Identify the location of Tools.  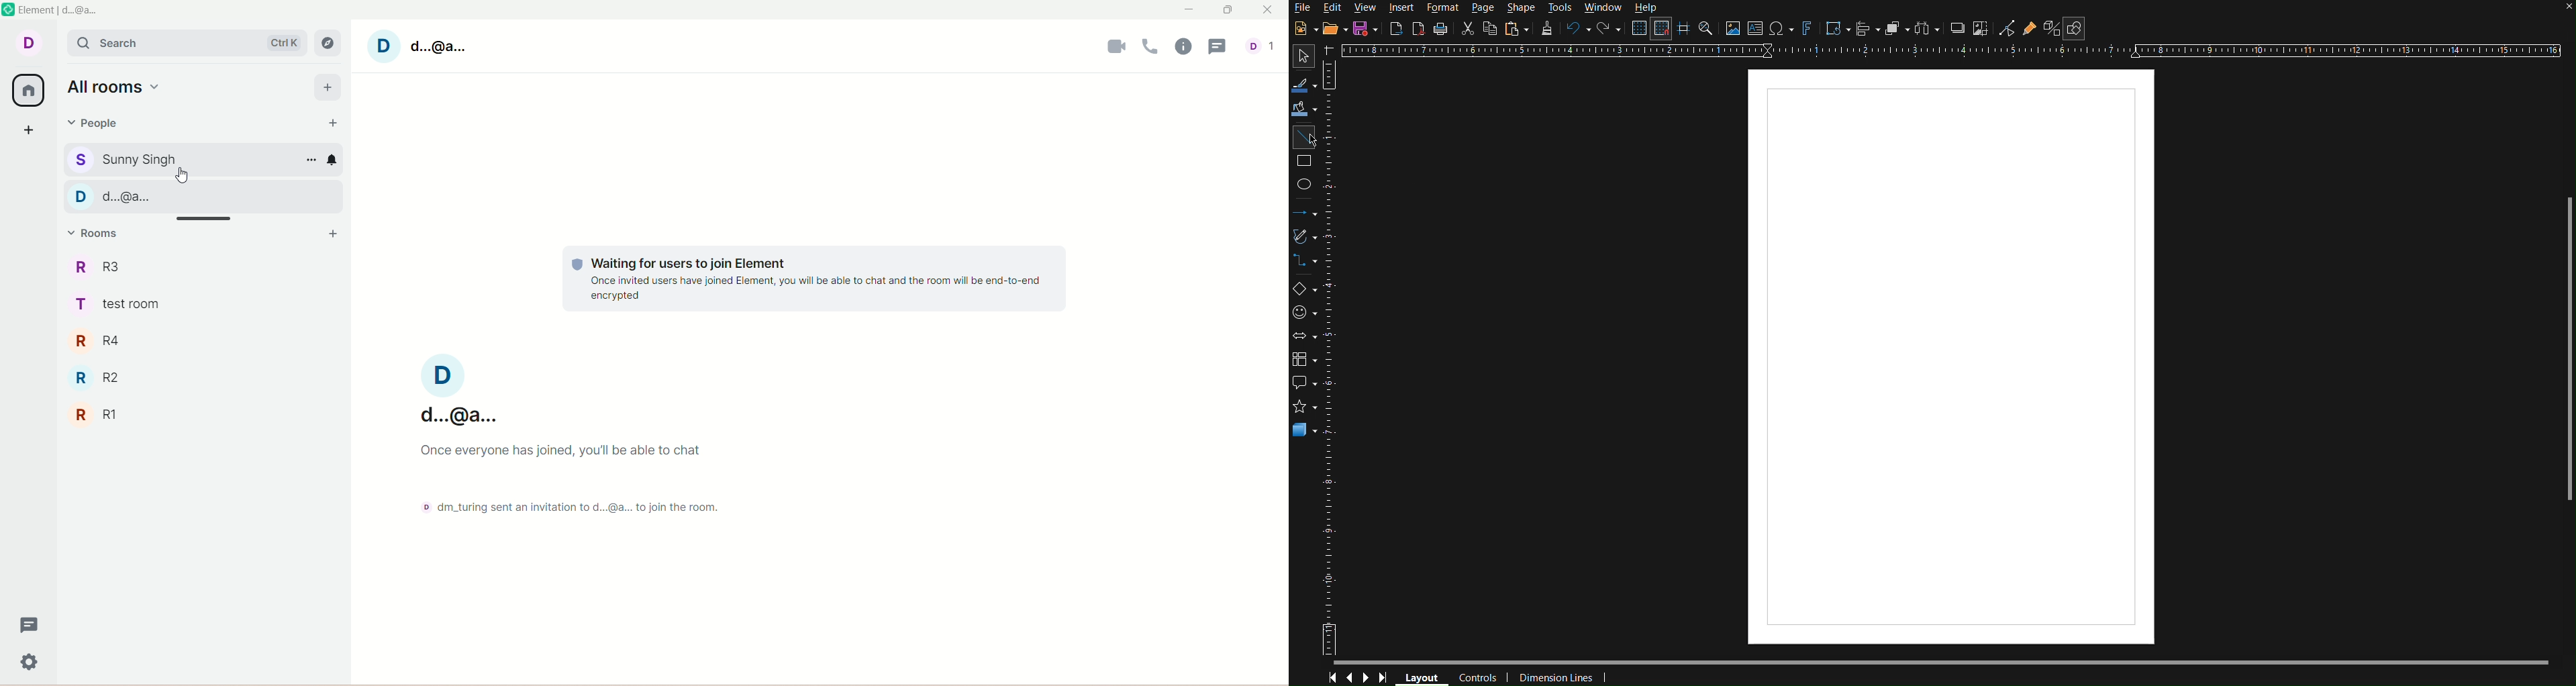
(1561, 9).